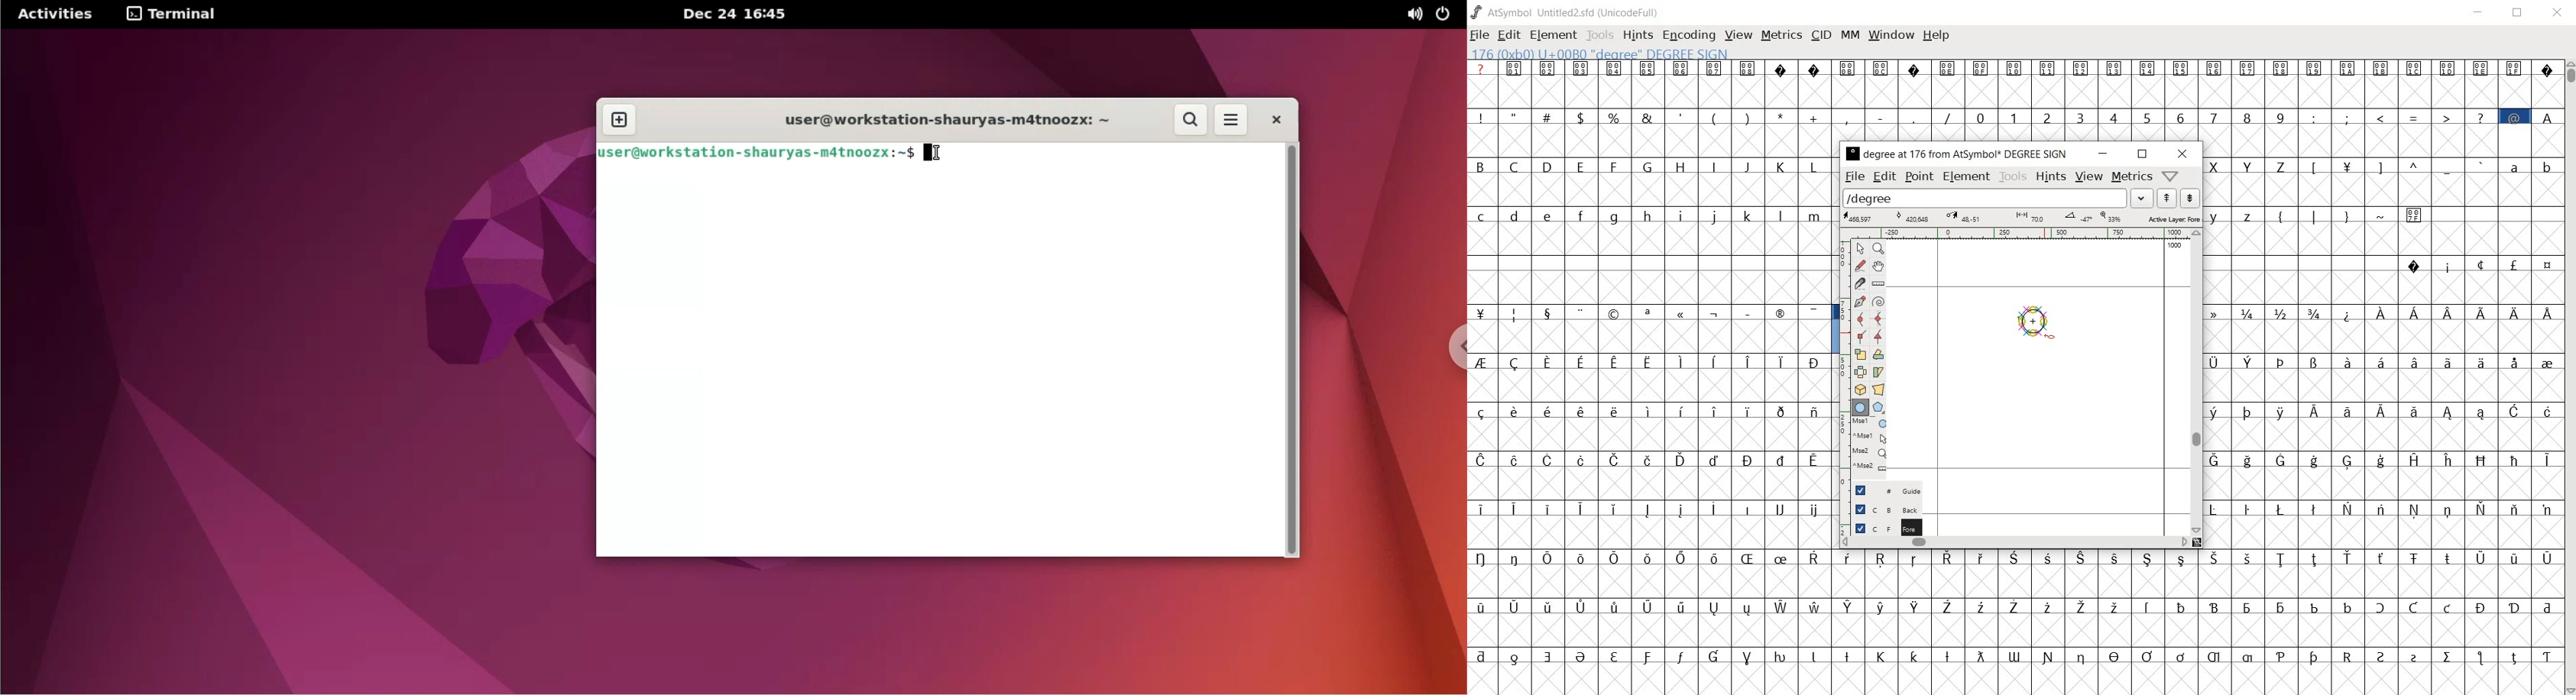  Describe the element at coordinates (1860, 319) in the screenshot. I see `add a curve point` at that location.